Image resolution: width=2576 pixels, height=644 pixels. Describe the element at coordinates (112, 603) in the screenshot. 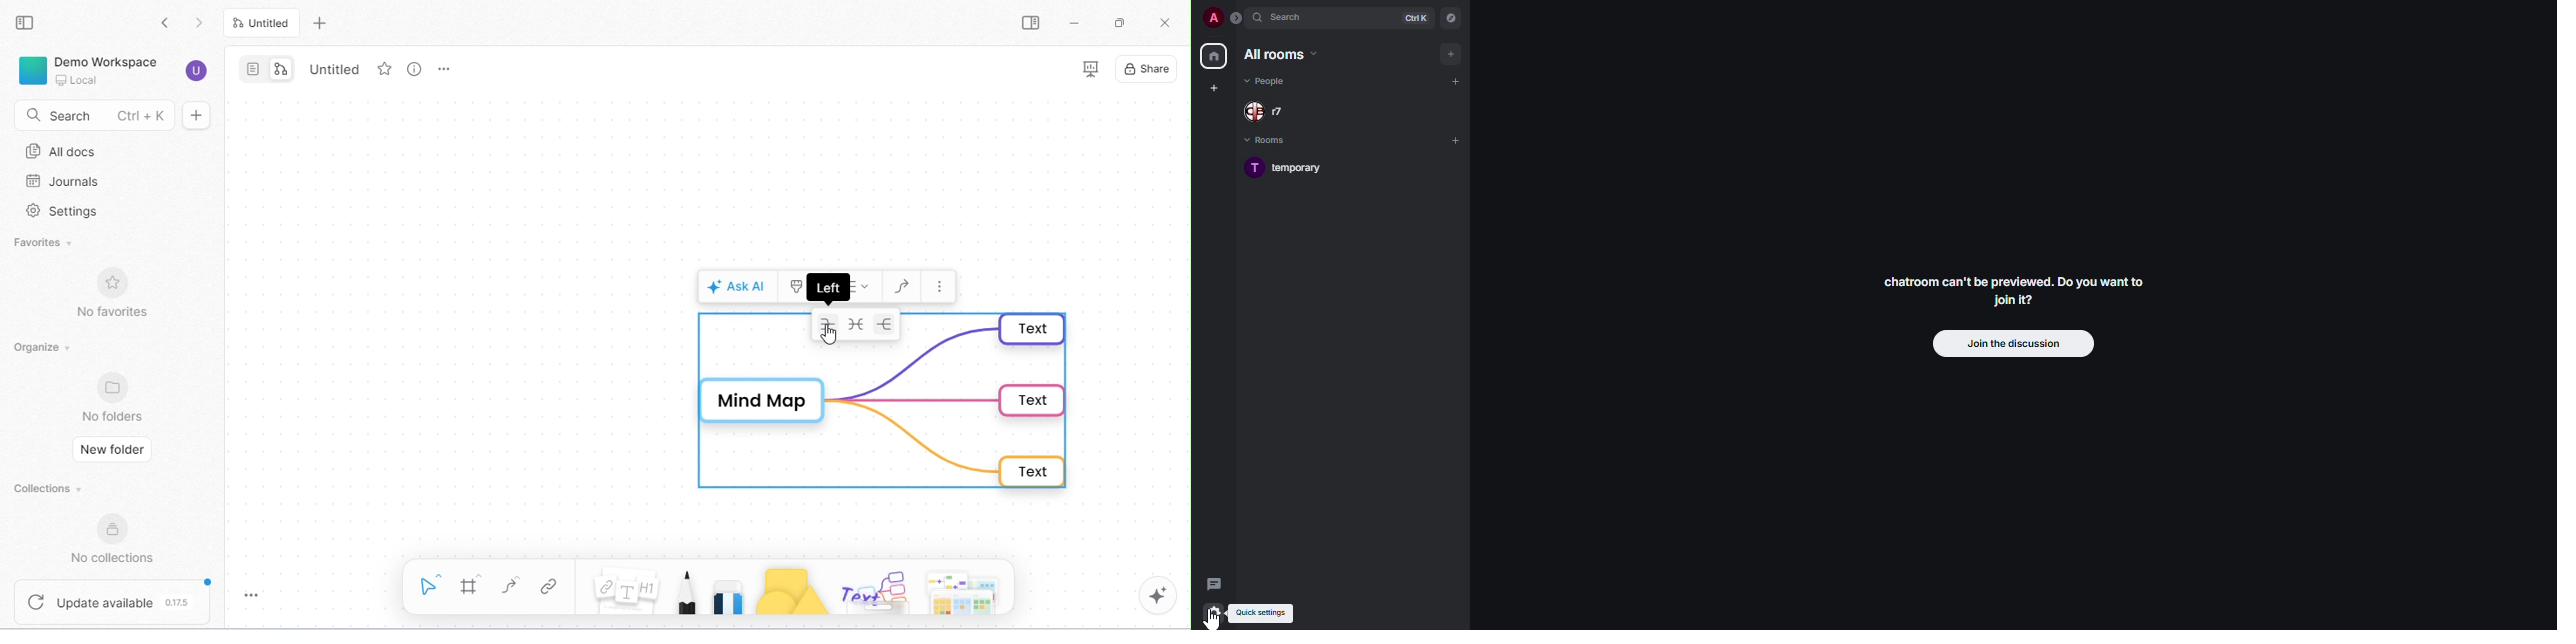

I see `update available` at that location.